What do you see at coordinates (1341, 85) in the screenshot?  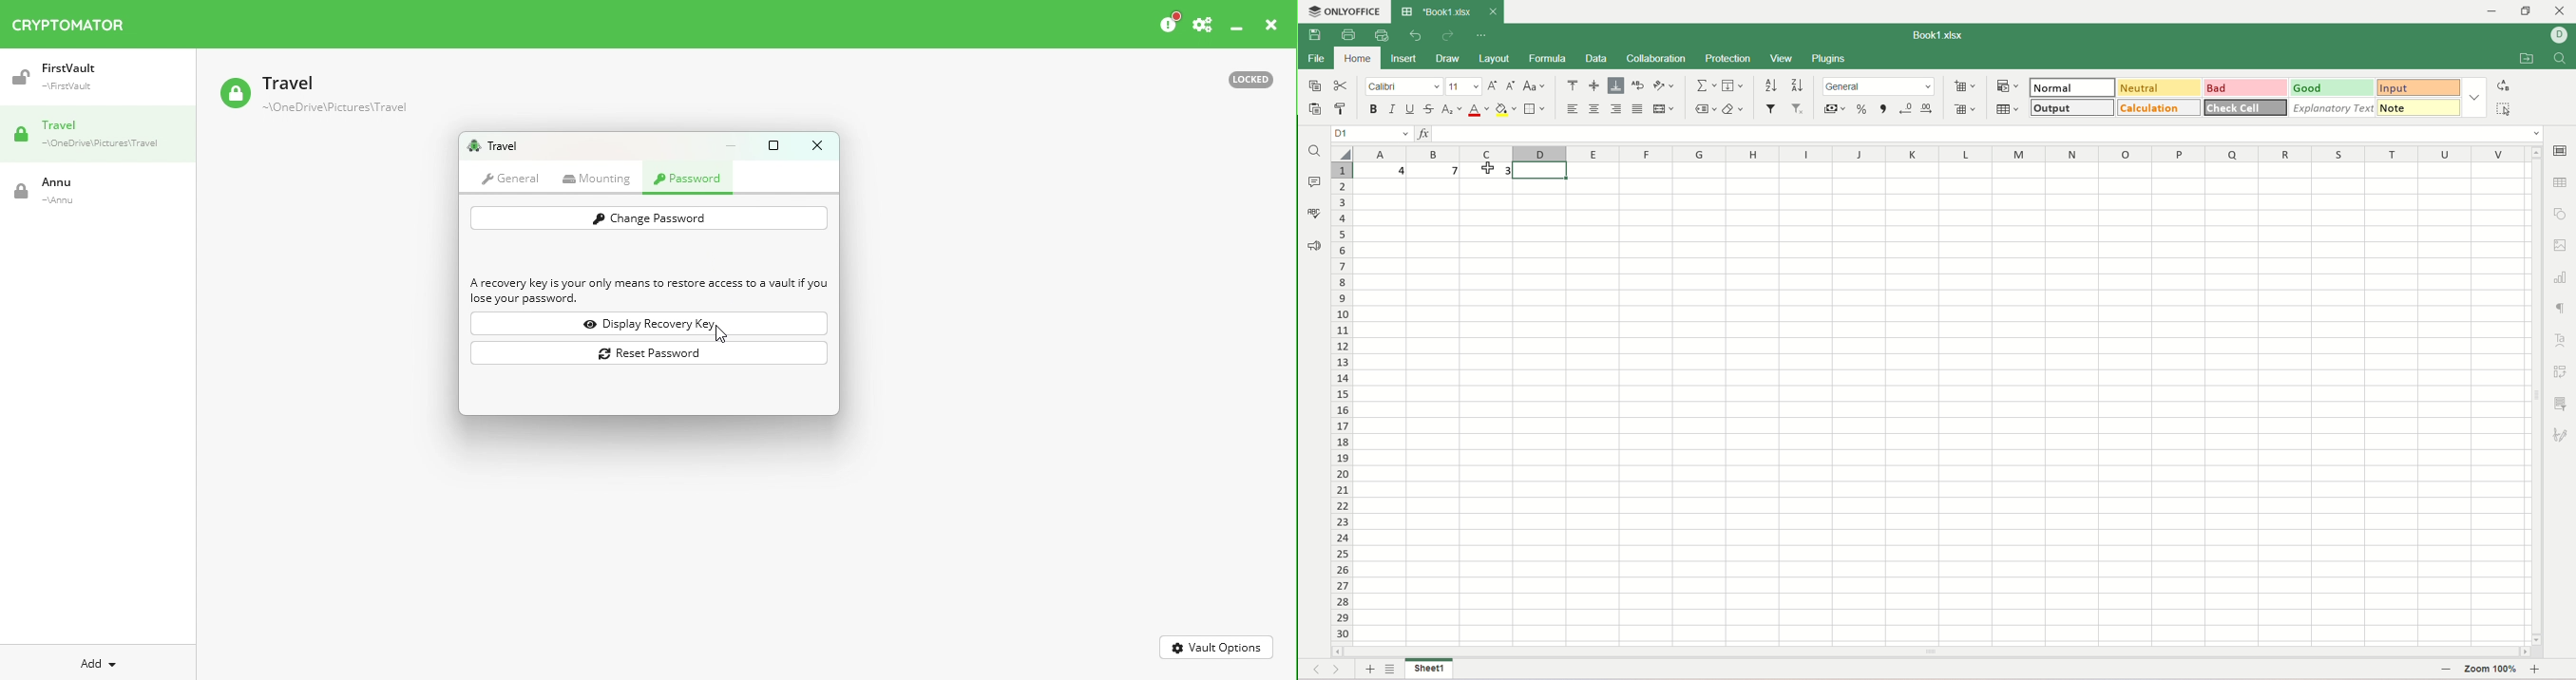 I see `cut` at bounding box center [1341, 85].